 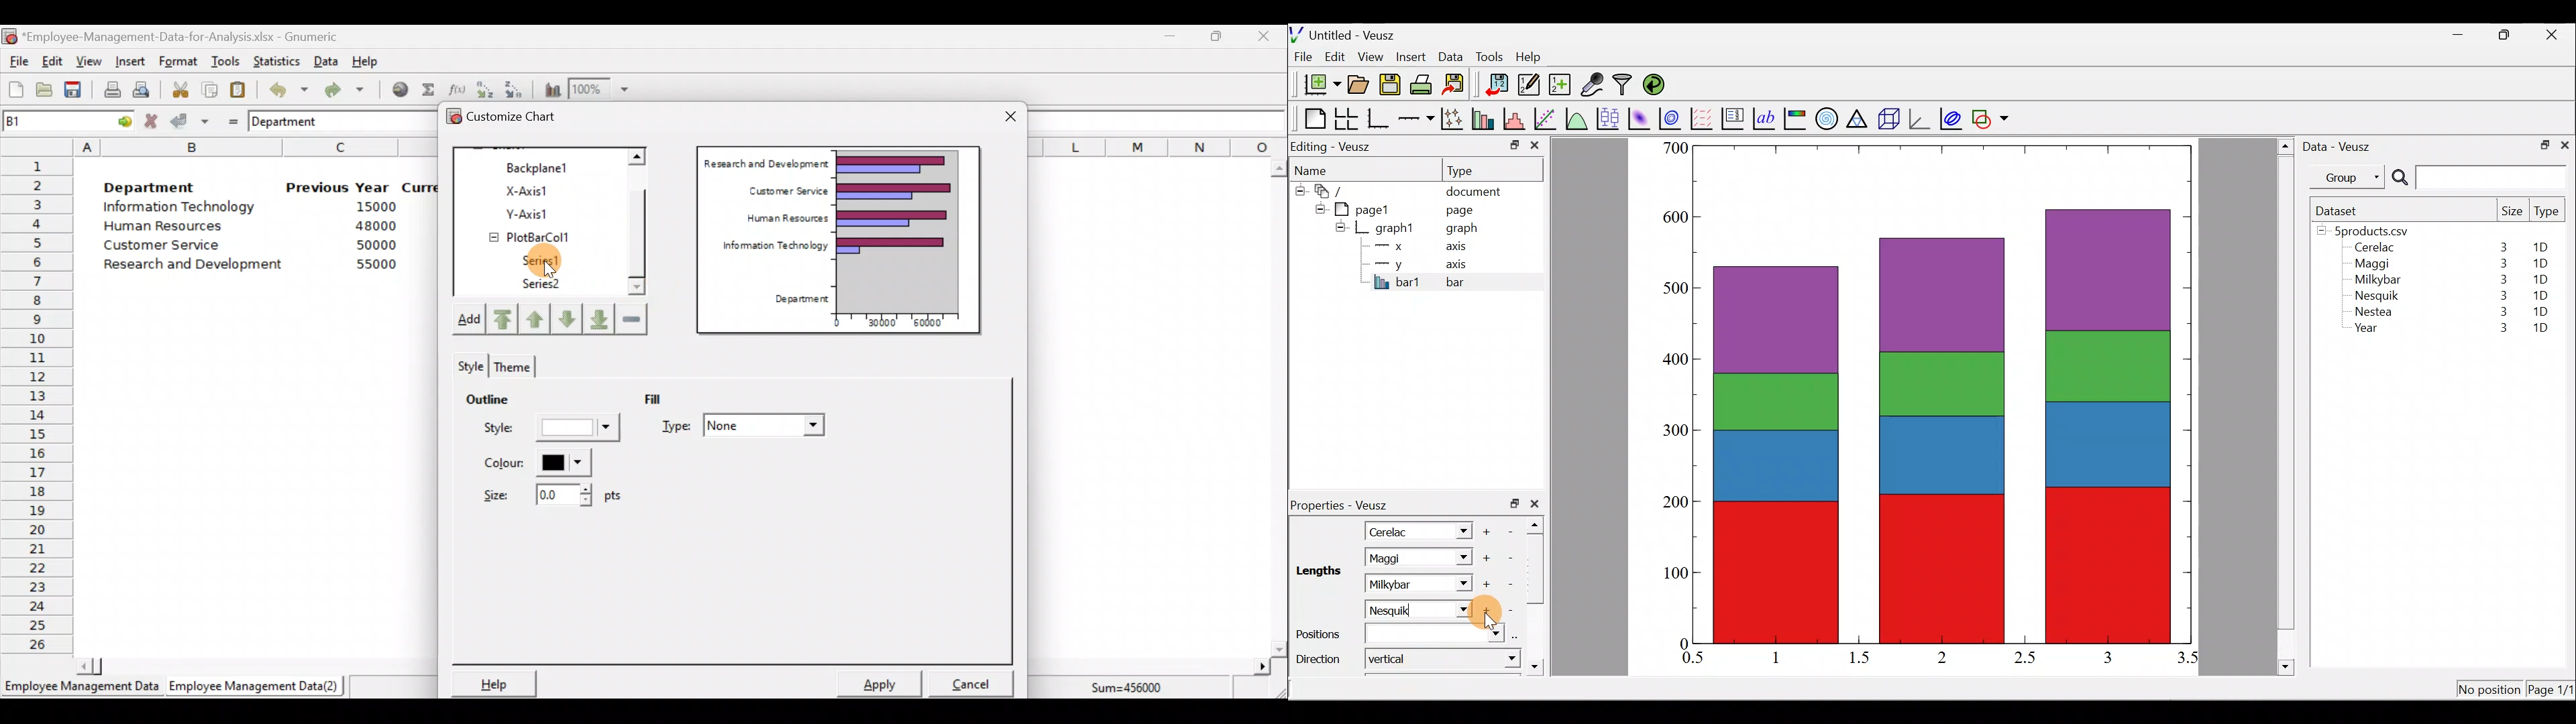 I want to click on 3, so click(x=2500, y=263).